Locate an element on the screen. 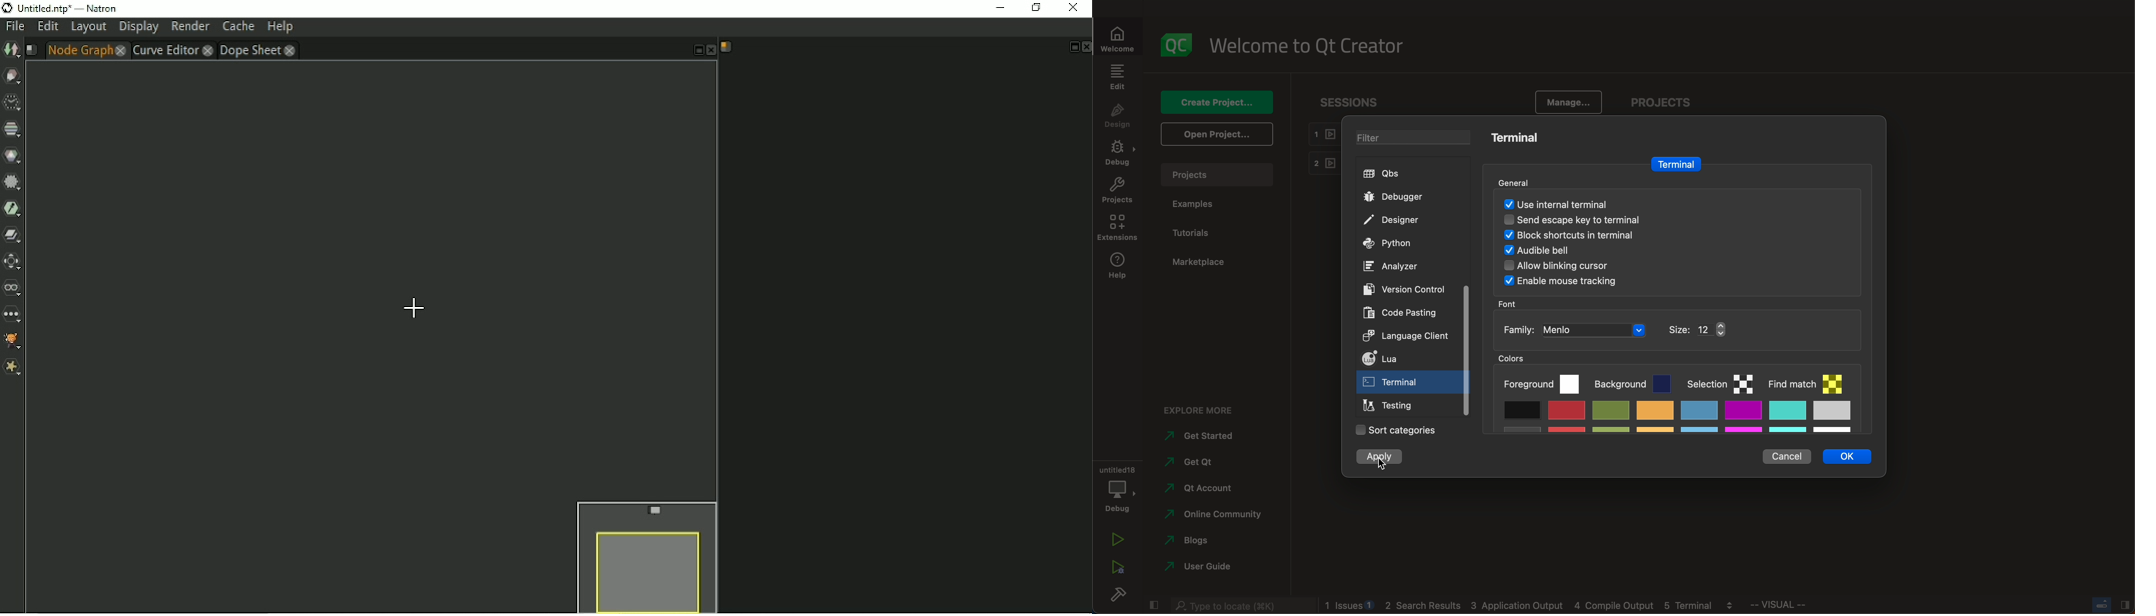 The width and height of the screenshot is (2156, 616). debug is located at coordinates (1118, 489).